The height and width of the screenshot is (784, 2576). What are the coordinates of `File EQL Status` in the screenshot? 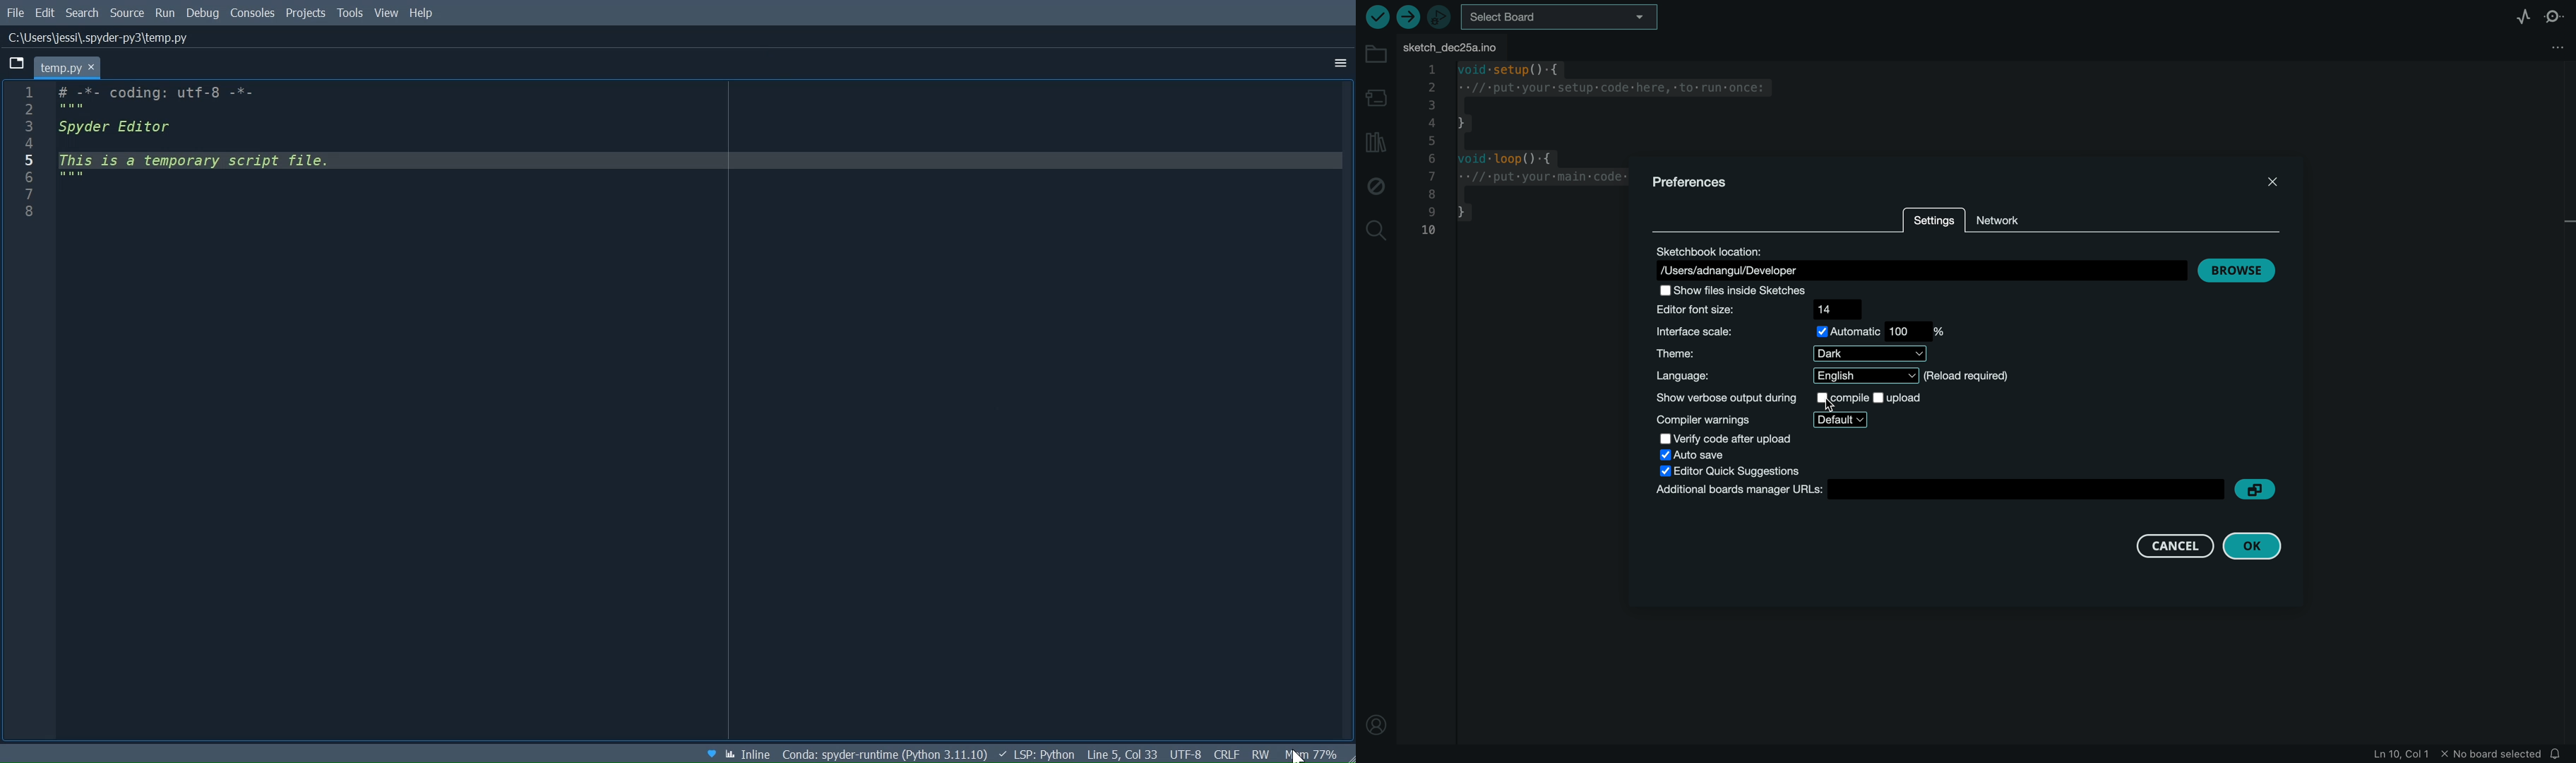 It's located at (1226, 752).